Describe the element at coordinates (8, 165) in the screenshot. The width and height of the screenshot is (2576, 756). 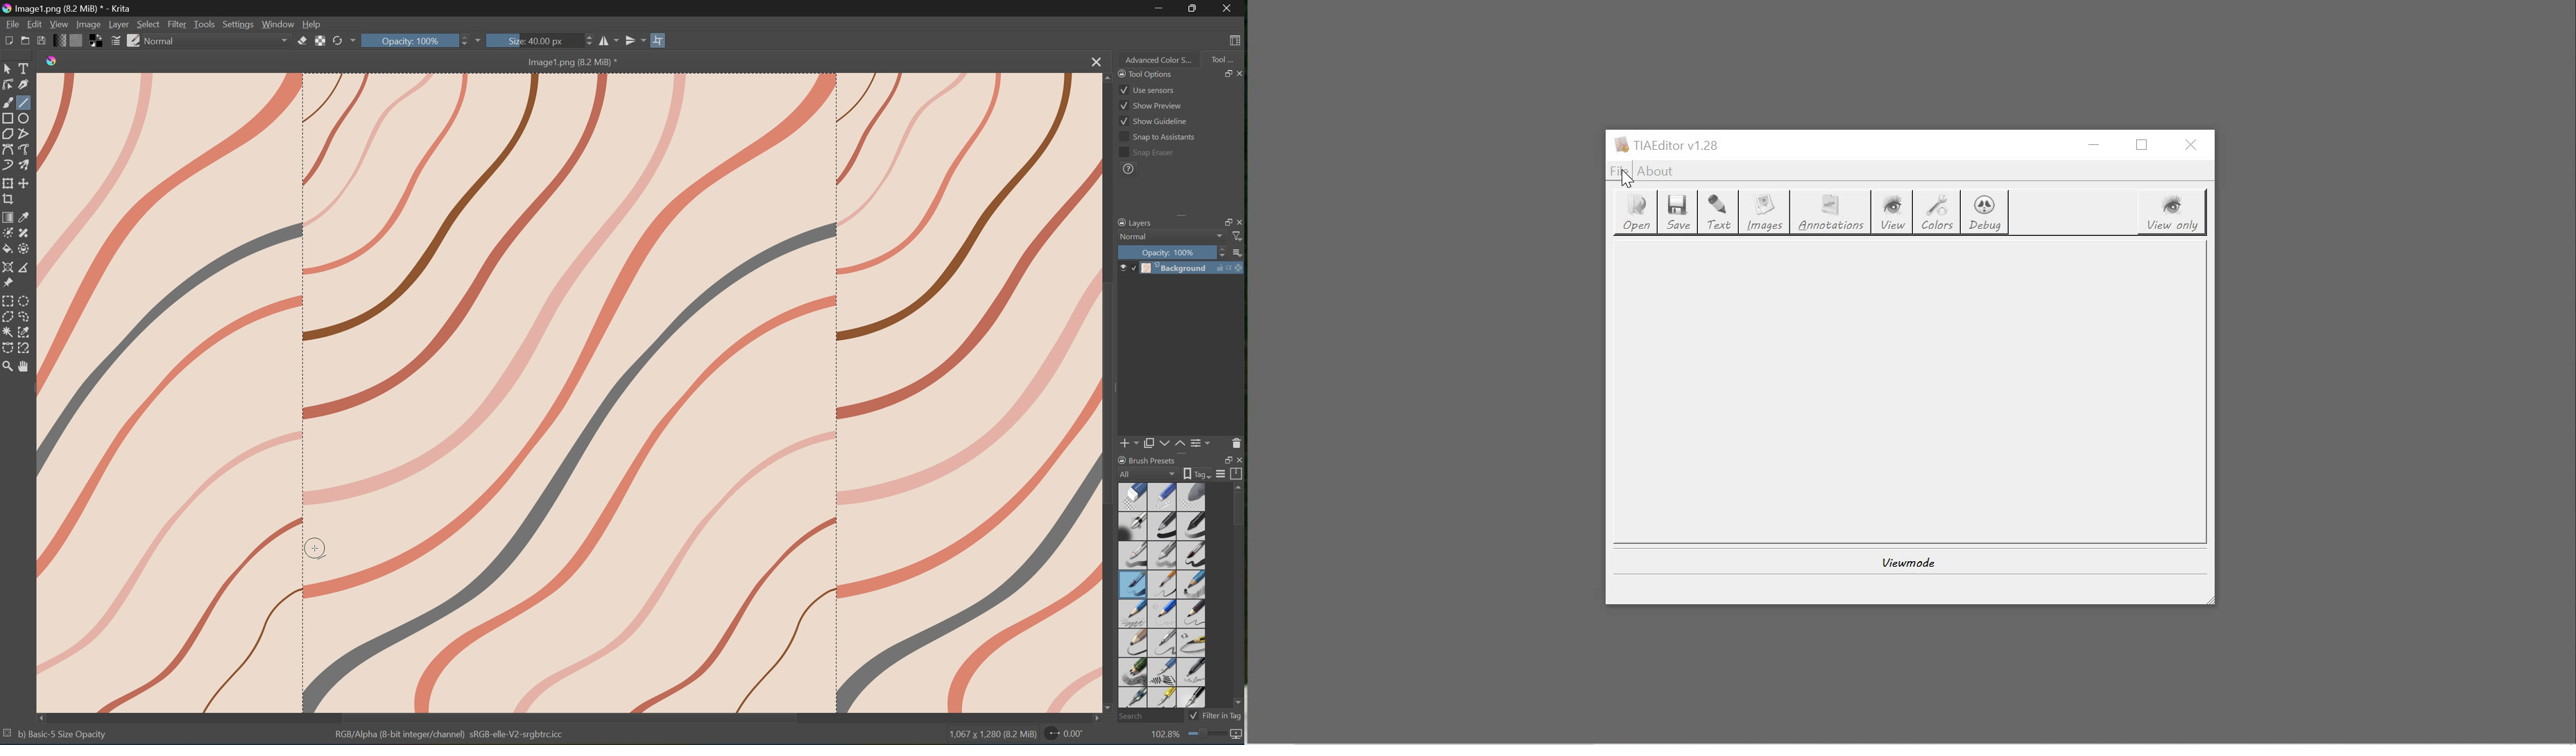
I see `Dynamic brush tool` at that location.